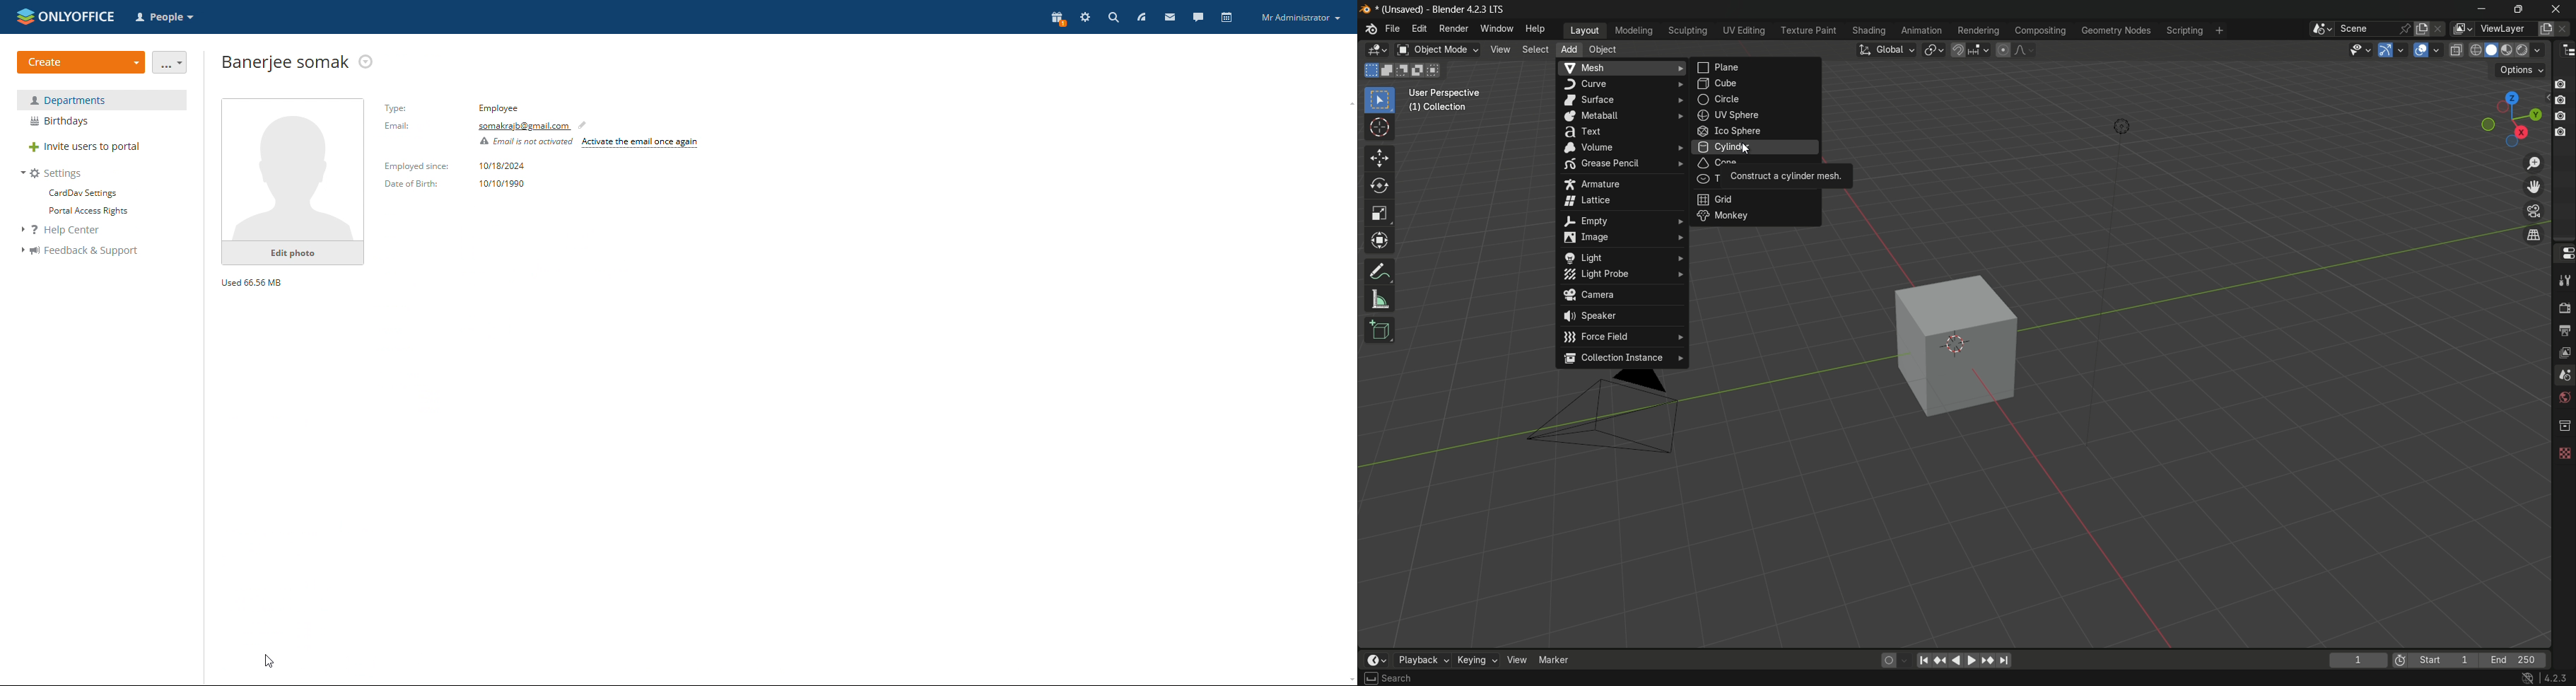 The height and width of the screenshot is (700, 2576). What do you see at coordinates (2560, 133) in the screenshot?
I see `capture` at bounding box center [2560, 133].